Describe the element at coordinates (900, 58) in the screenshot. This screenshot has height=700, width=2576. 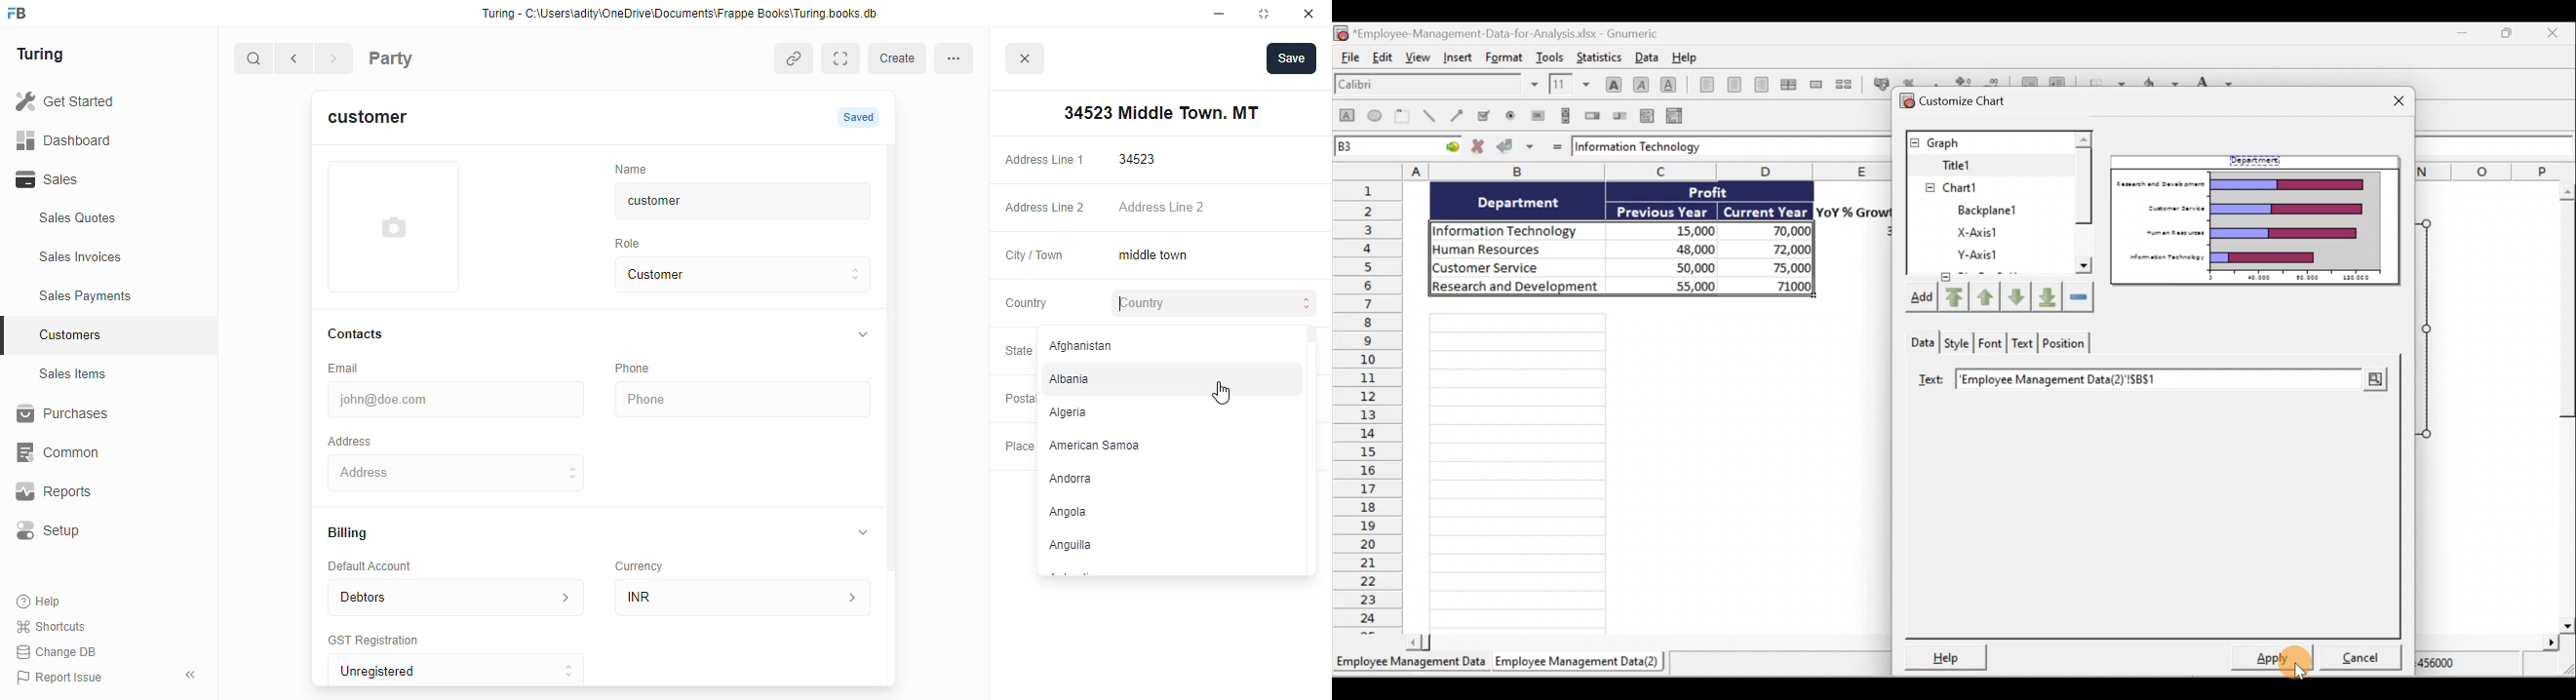
I see `create` at that location.